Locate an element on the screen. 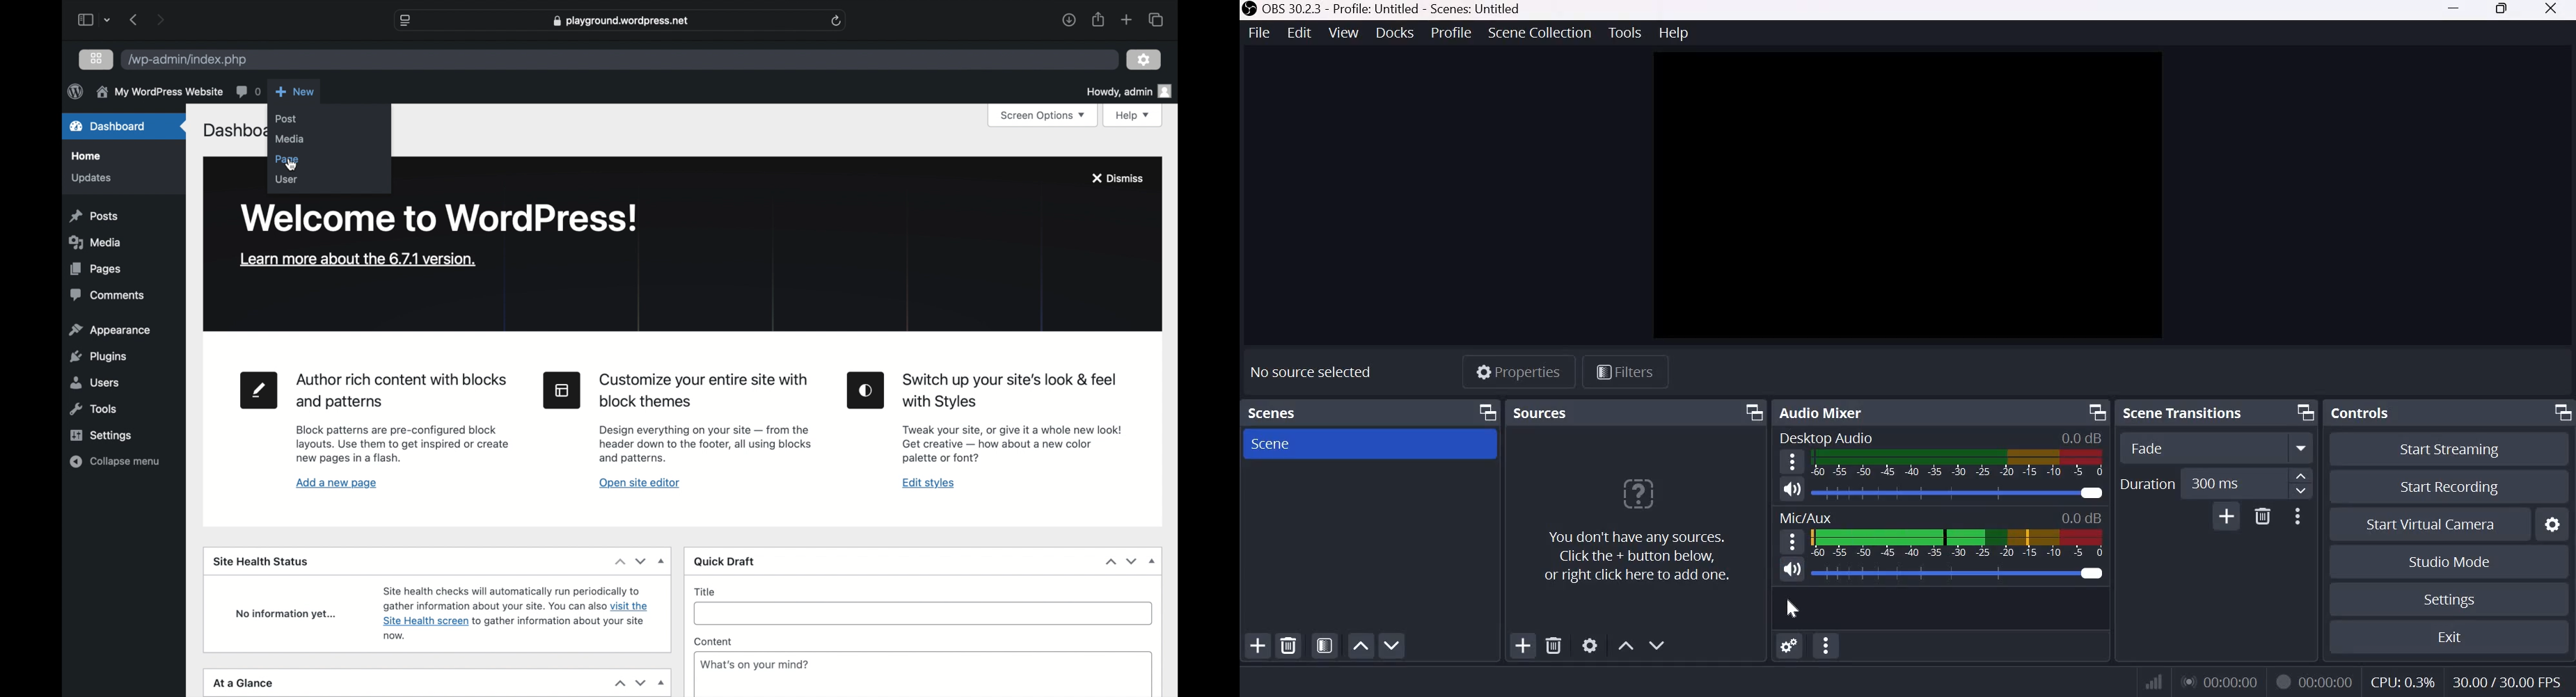 The image size is (2576, 700). Sources is located at coordinates (1542, 411).